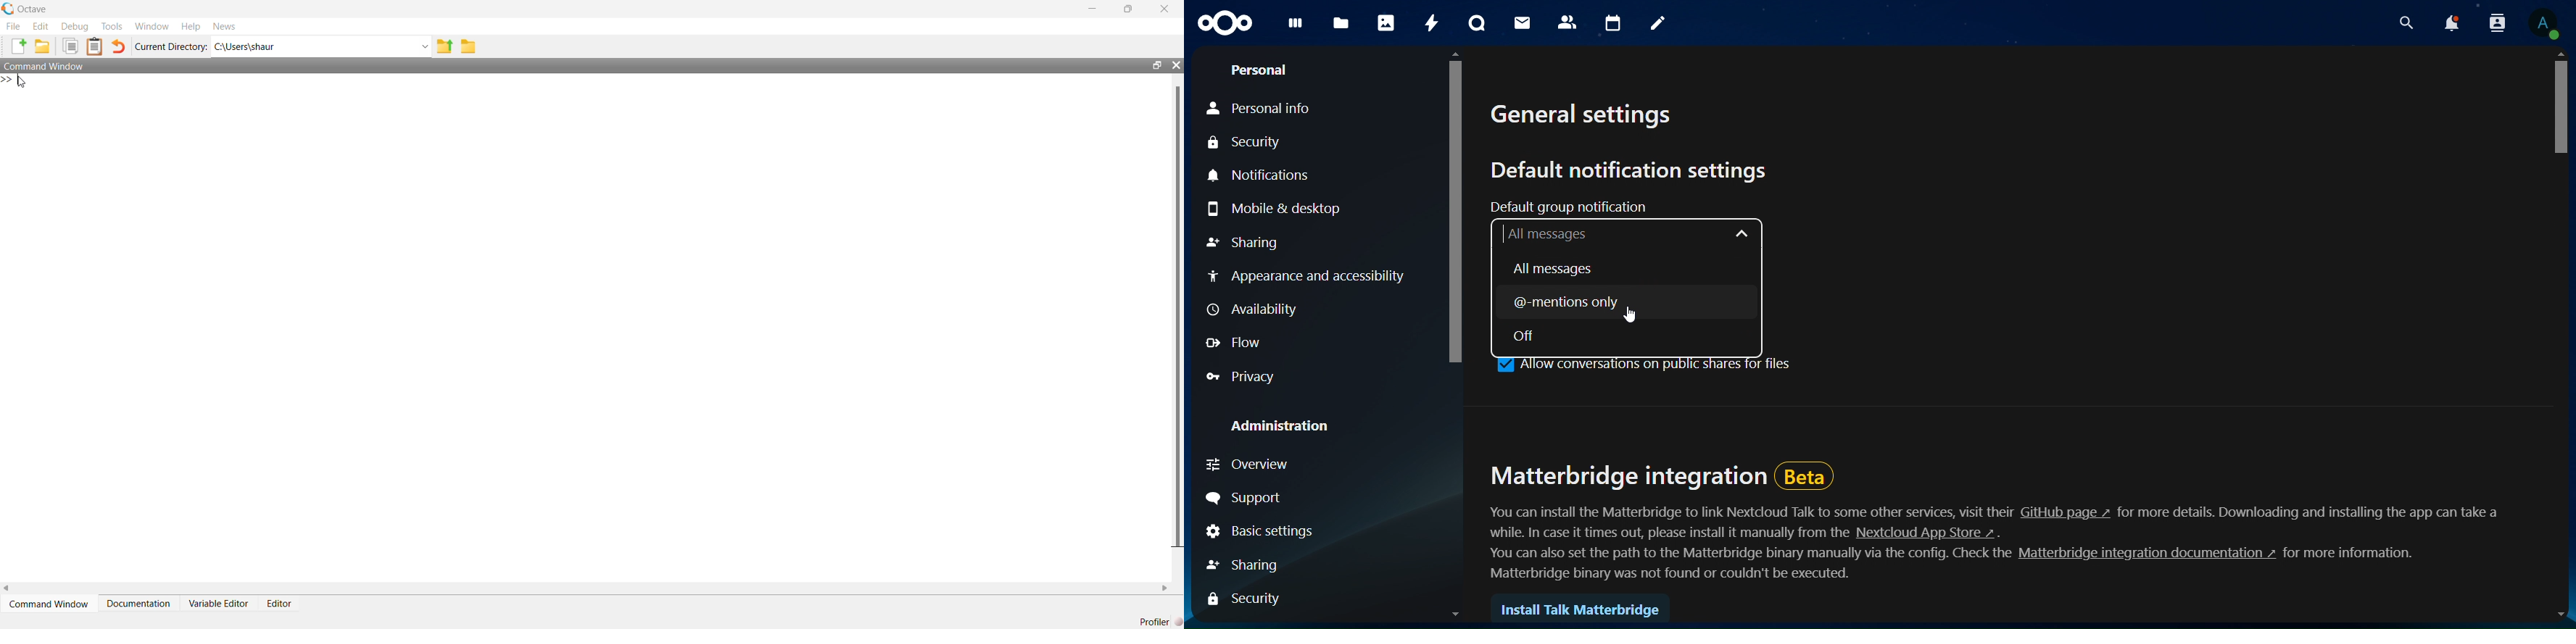  What do you see at coordinates (2357, 555) in the screenshot?
I see `text` at bounding box center [2357, 555].